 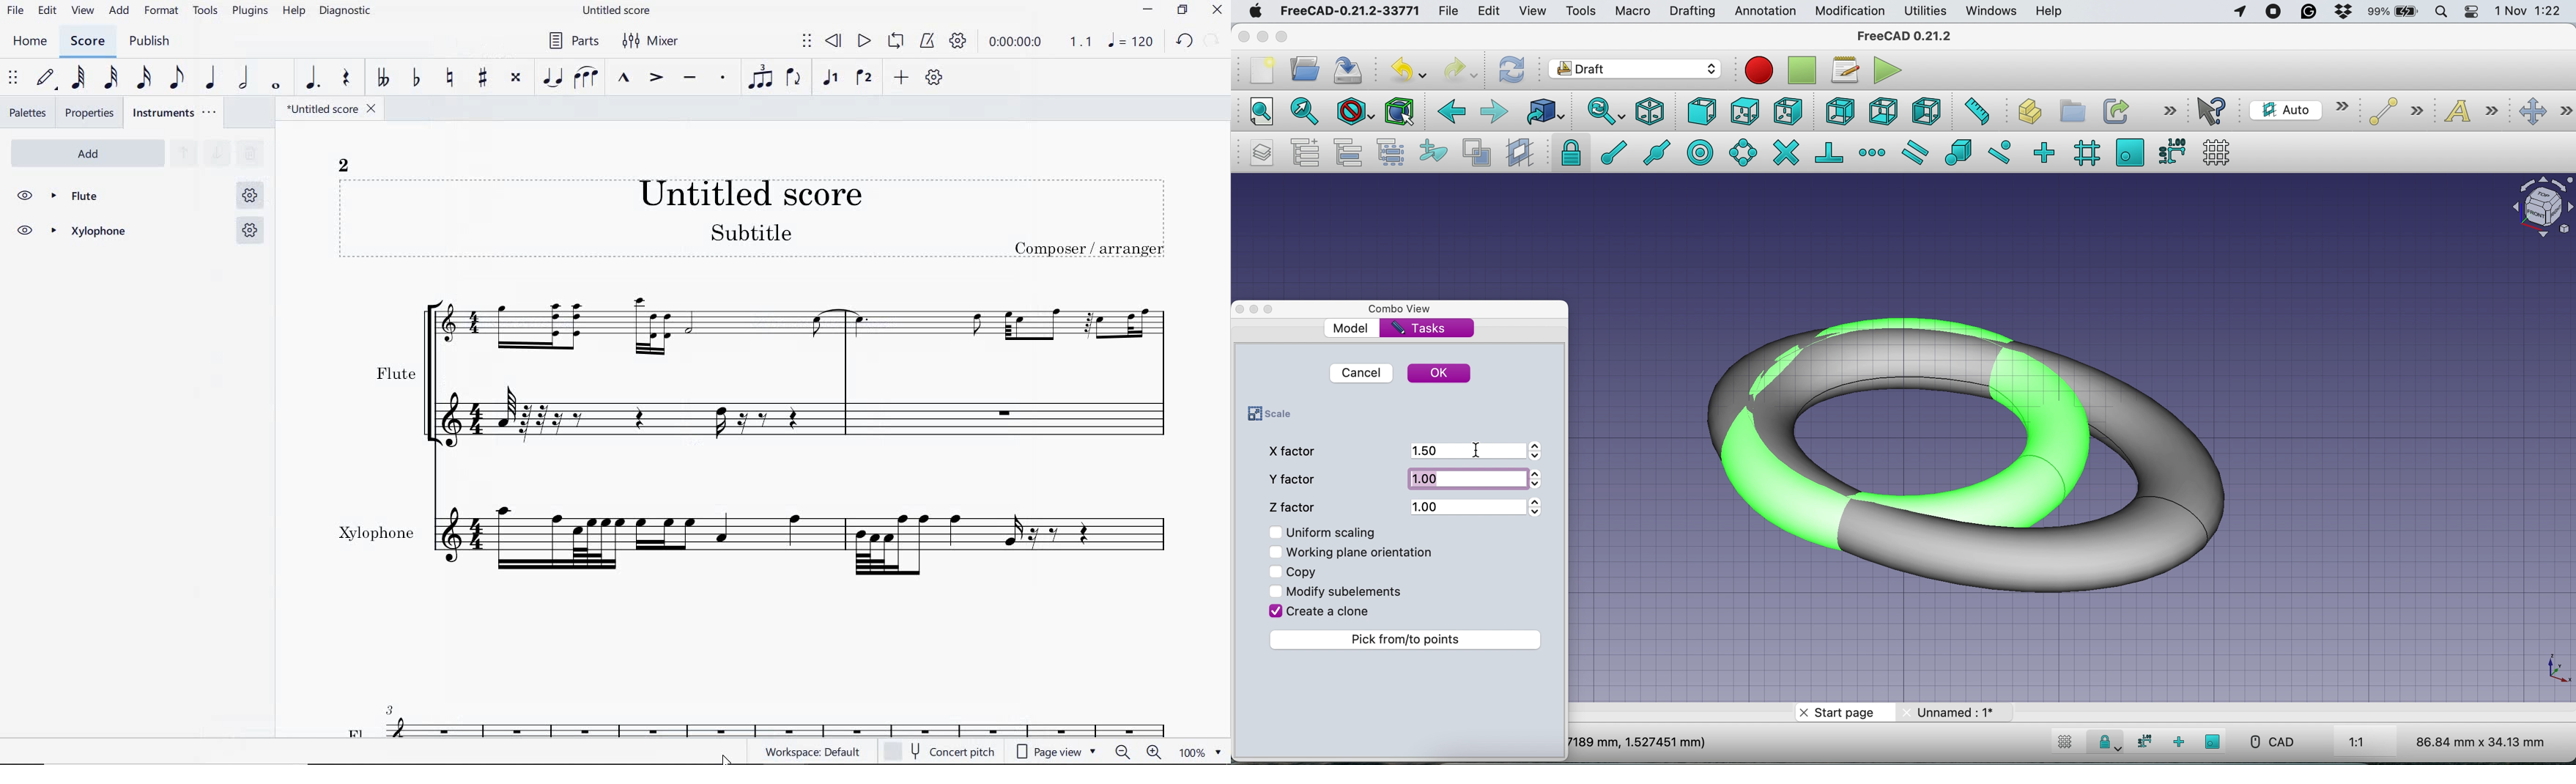 What do you see at coordinates (2369, 743) in the screenshot?
I see `1:1` at bounding box center [2369, 743].